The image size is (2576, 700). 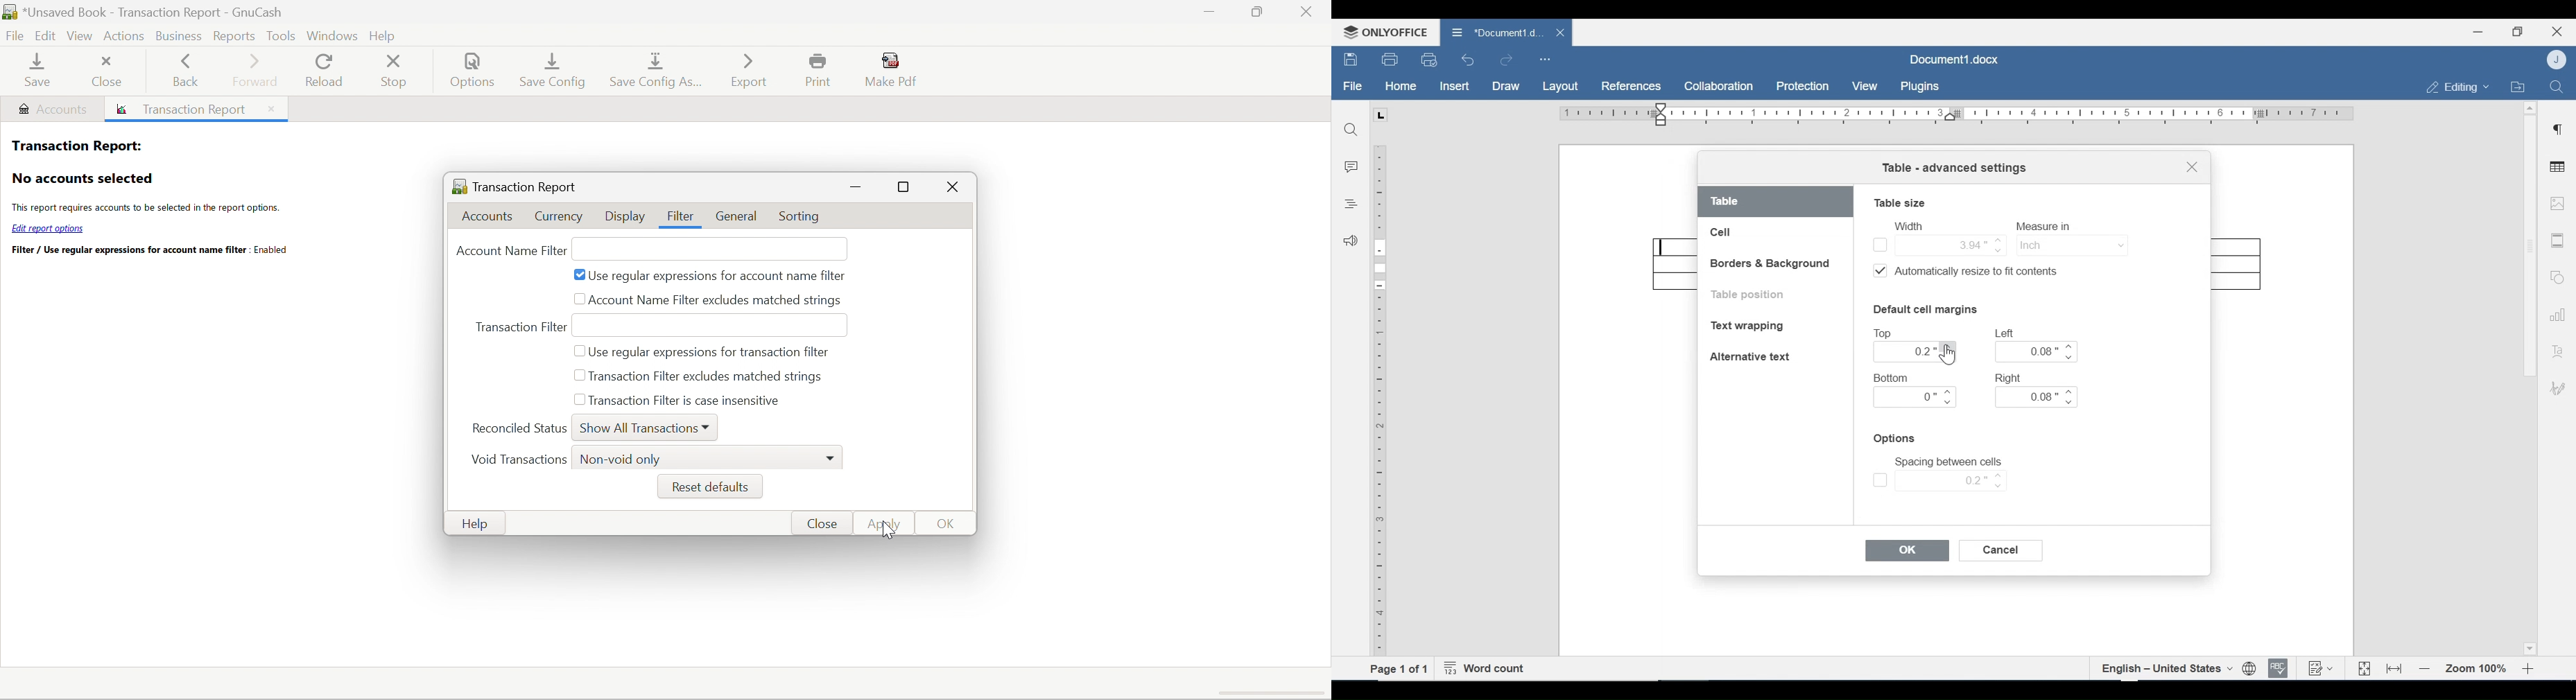 What do you see at coordinates (1916, 397) in the screenshot?
I see `0` at bounding box center [1916, 397].